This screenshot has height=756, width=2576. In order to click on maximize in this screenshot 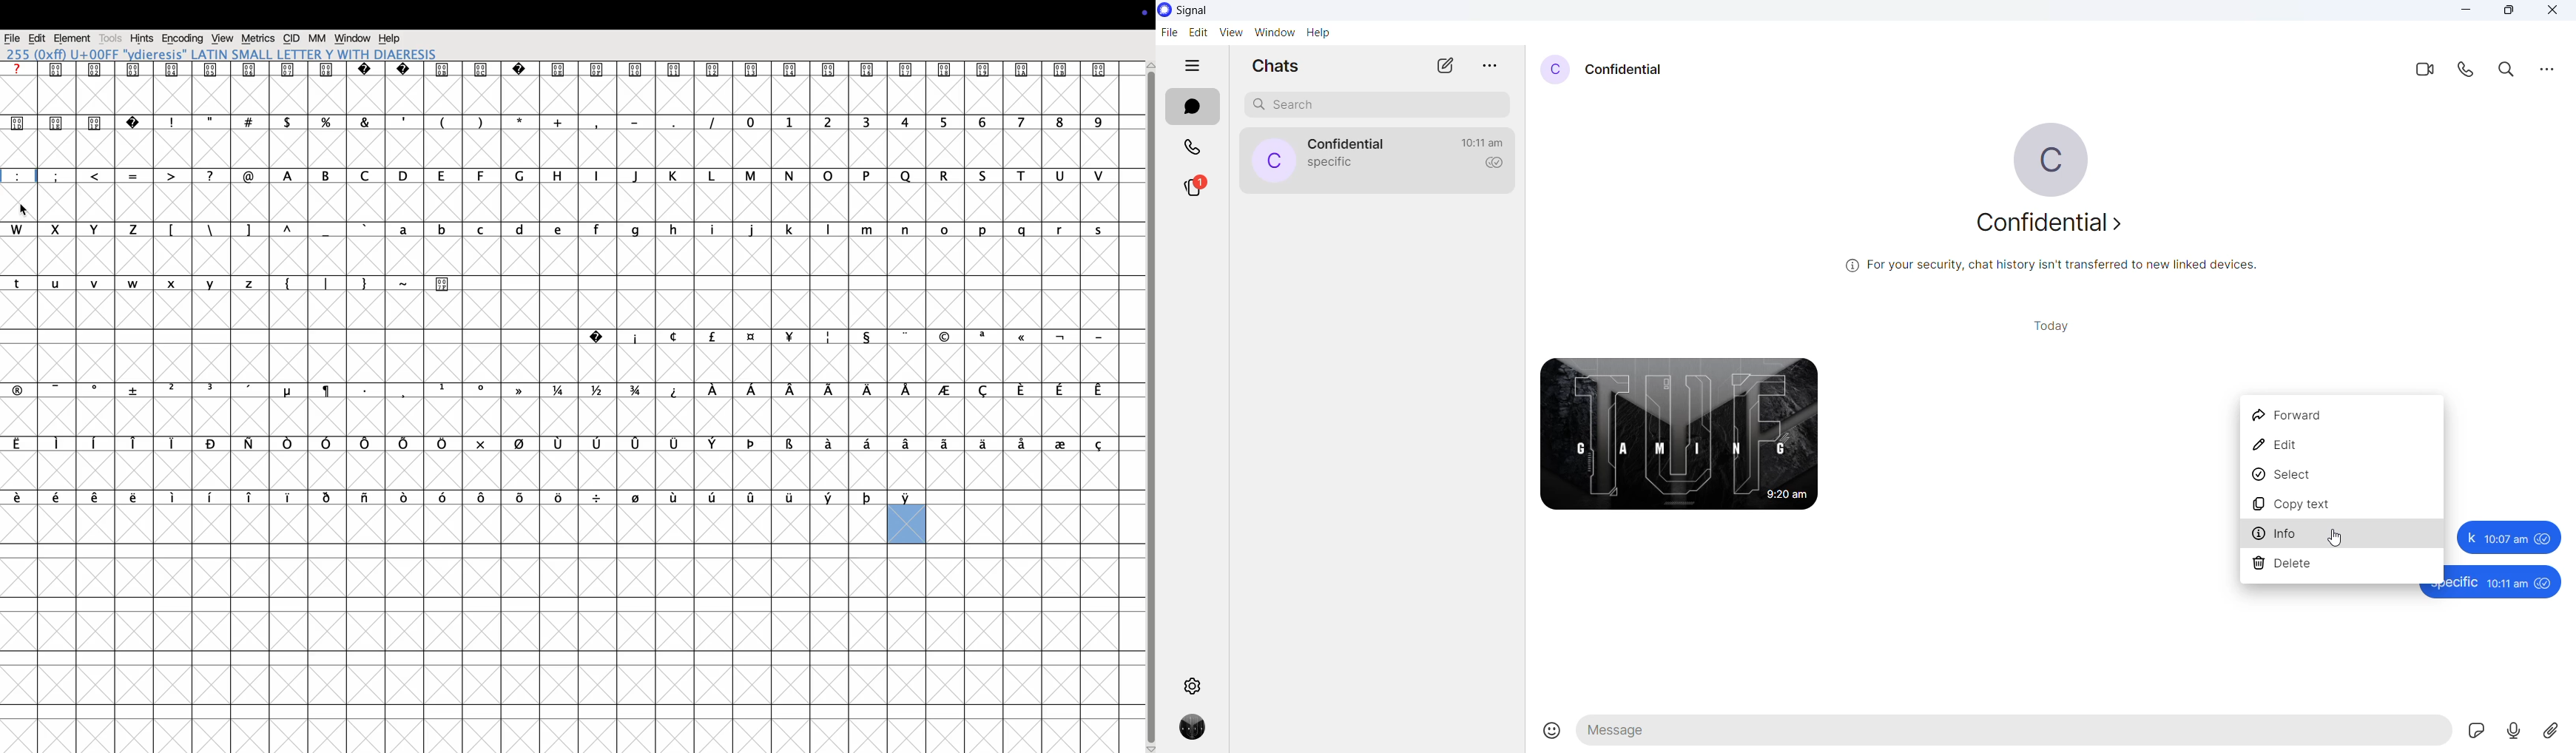, I will do `click(2509, 11)`.